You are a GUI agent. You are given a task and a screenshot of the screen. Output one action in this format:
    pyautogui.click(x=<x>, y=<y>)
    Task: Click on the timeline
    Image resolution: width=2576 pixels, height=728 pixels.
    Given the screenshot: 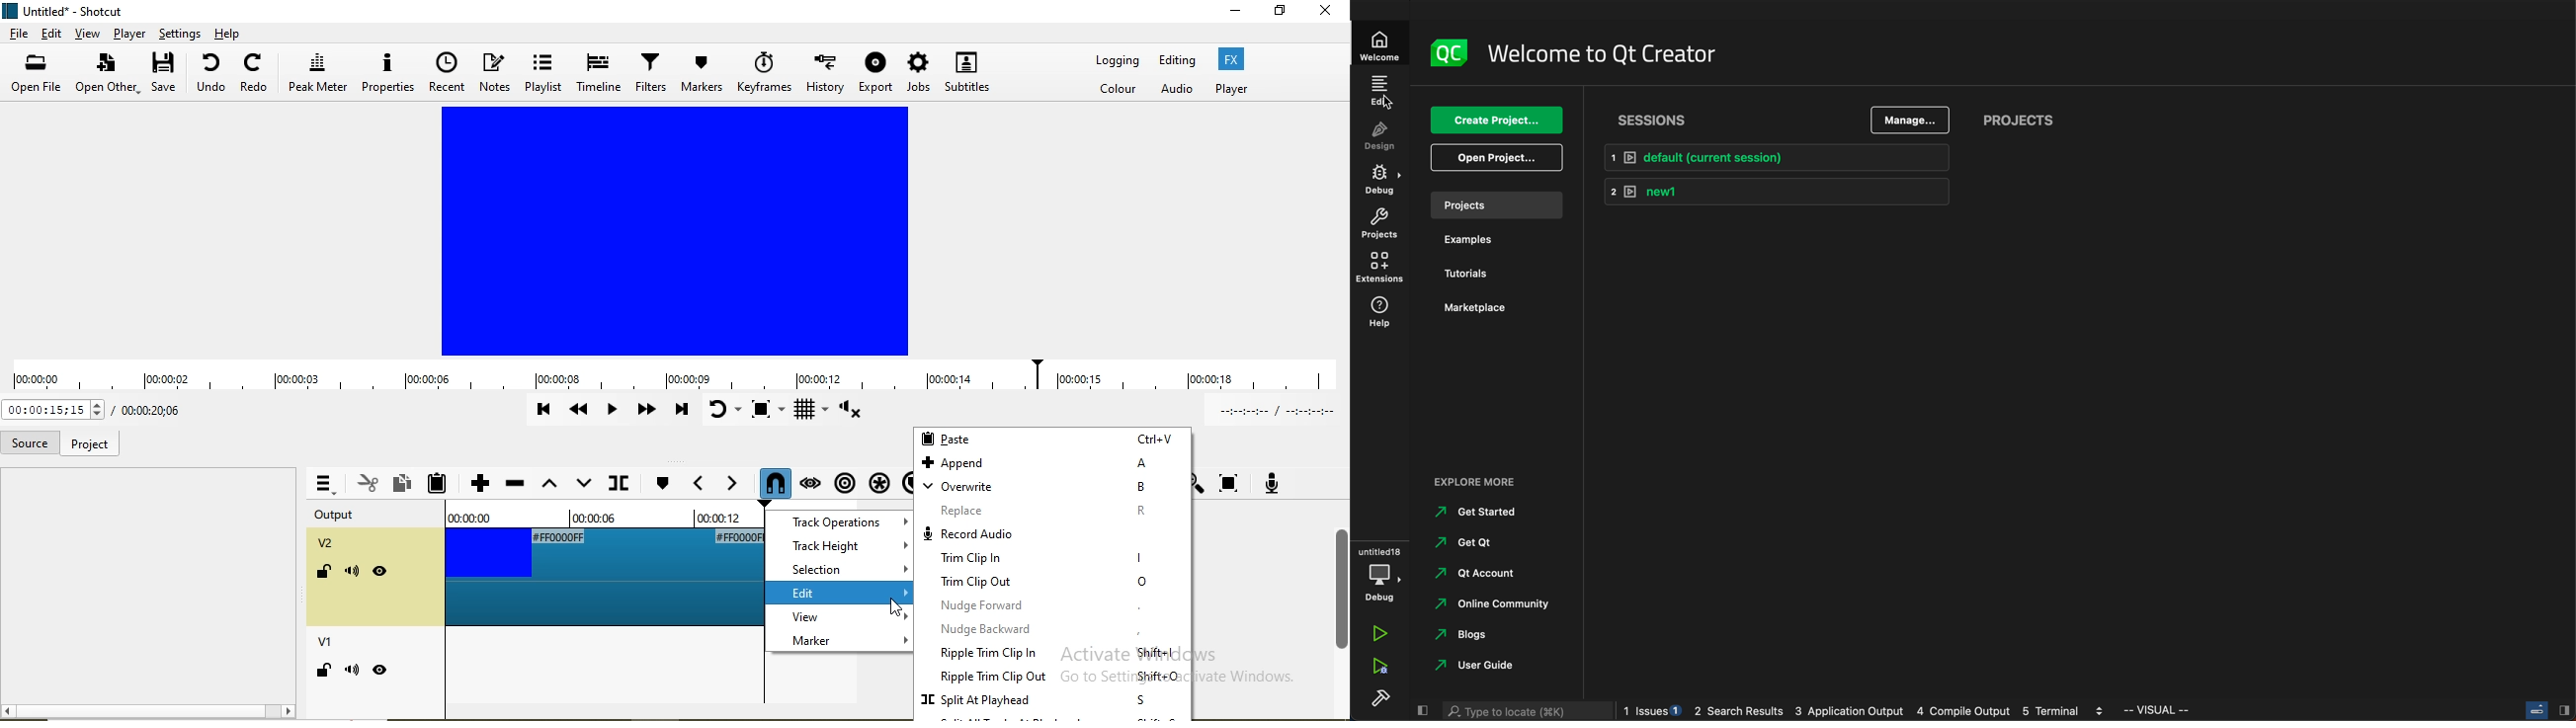 What is the action you would take?
    pyautogui.click(x=597, y=71)
    